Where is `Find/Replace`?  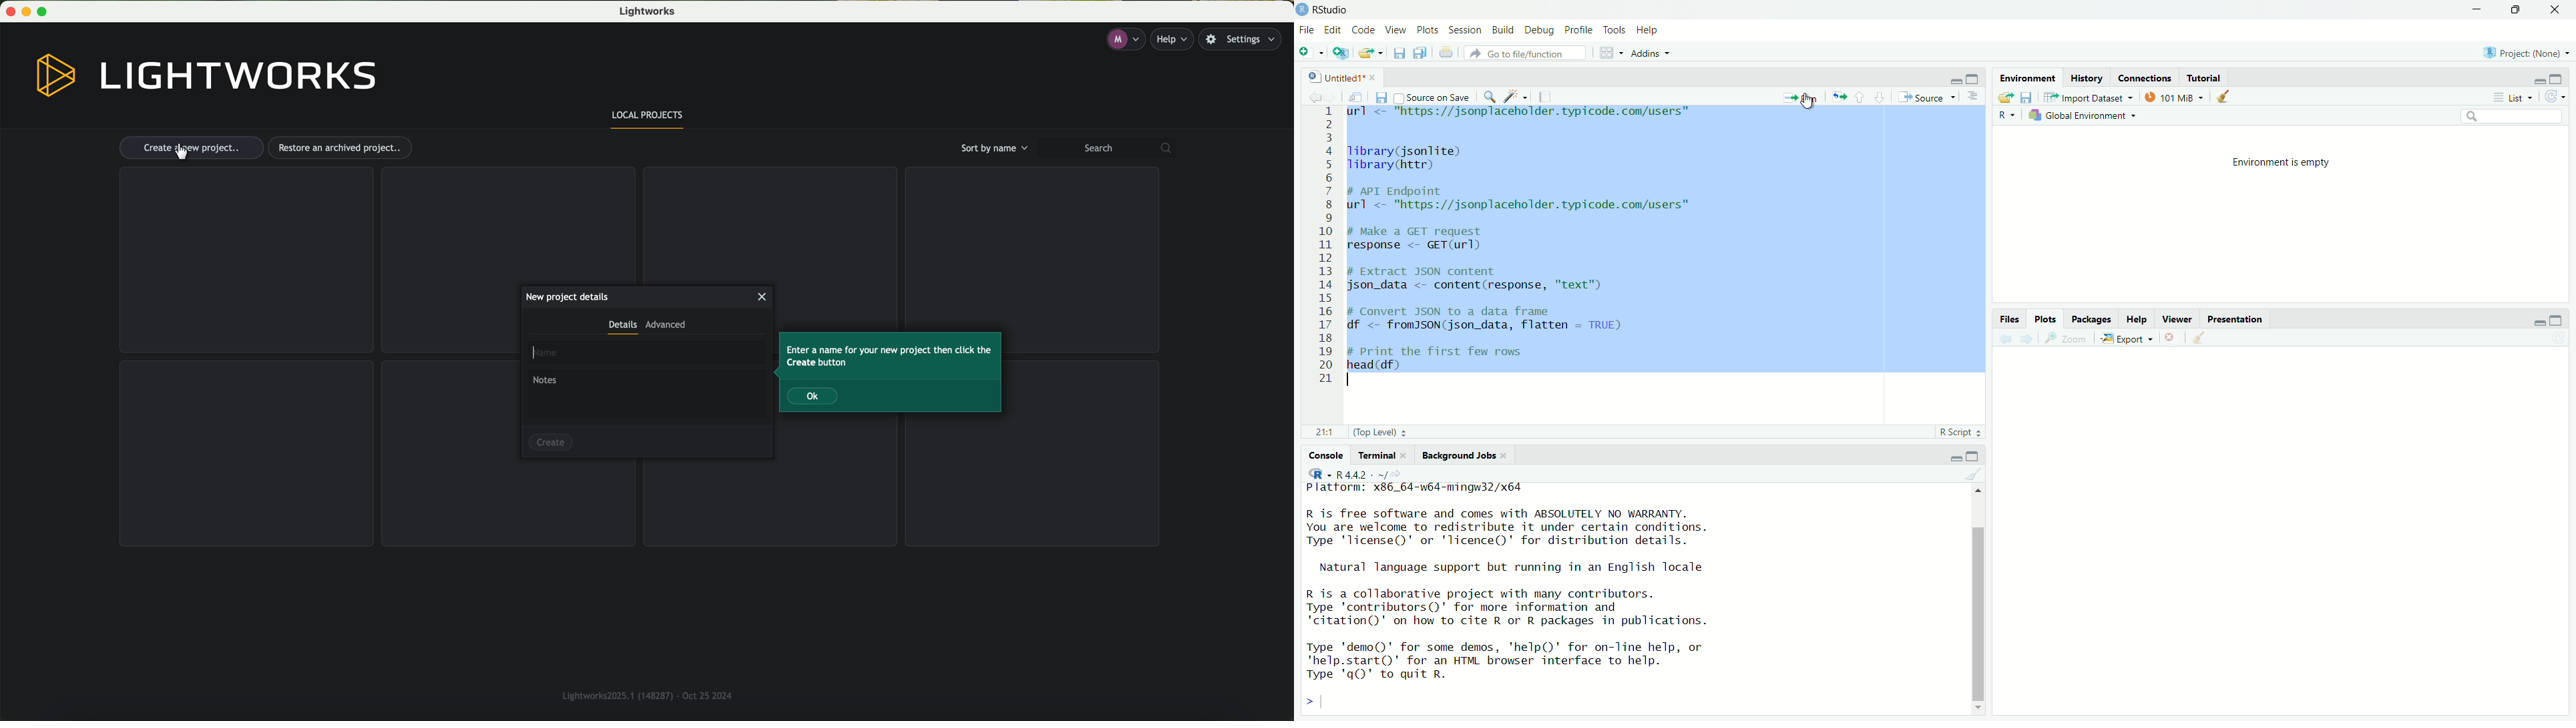 Find/Replace is located at coordinates (1490, 97).